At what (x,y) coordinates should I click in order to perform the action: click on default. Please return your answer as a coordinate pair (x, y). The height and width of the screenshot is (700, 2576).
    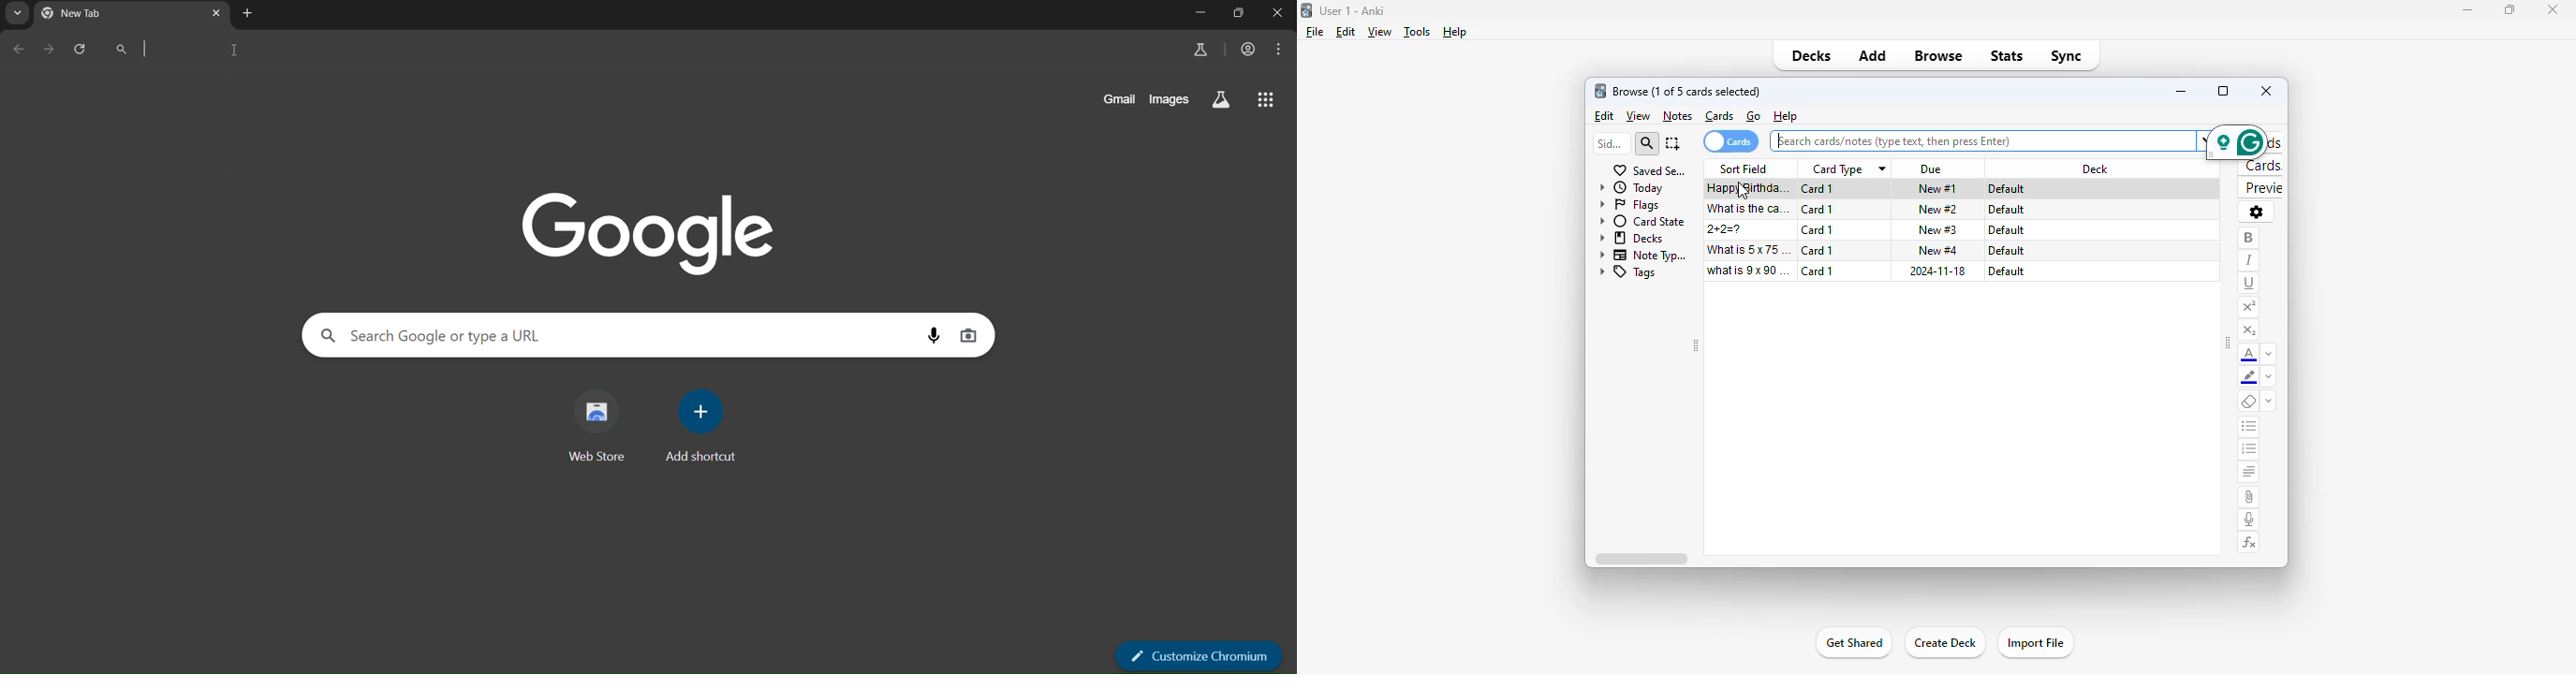
    Looking at the image, I should click on (2007, 251).